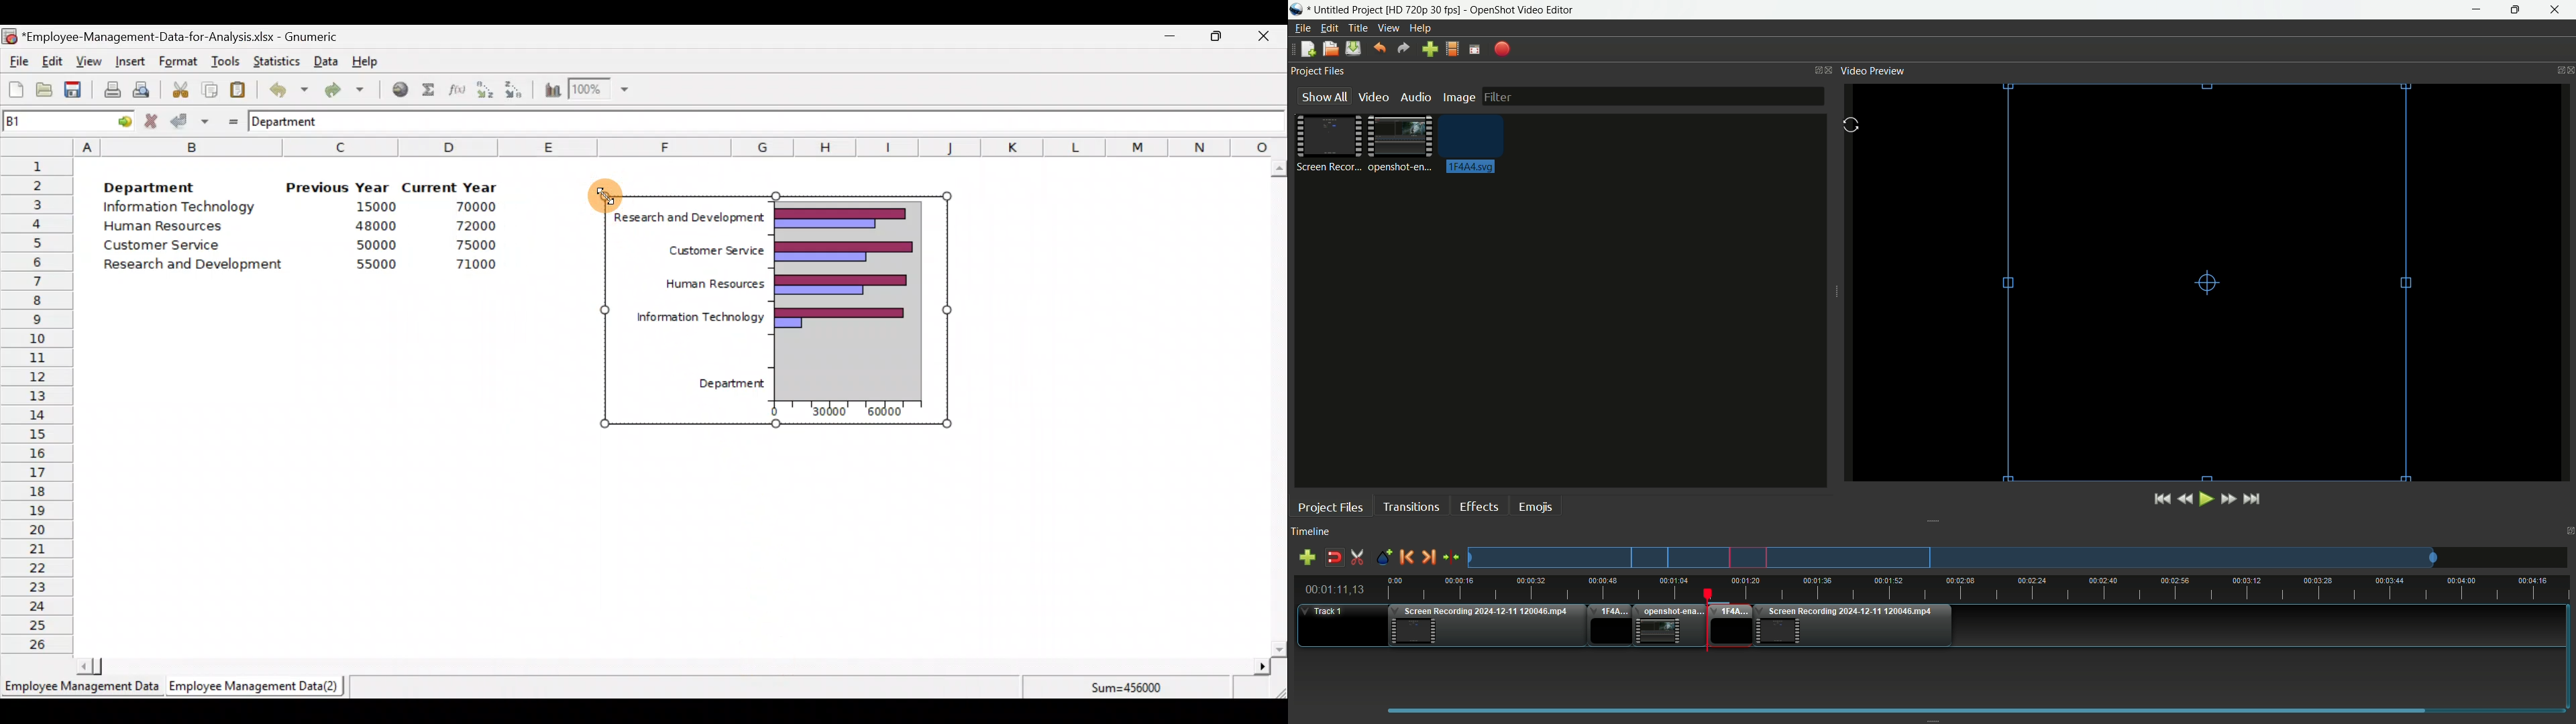 The image size is (2576, 728). What do you see at coordinates (48, 91) in the screenshot?
I see `Open a file` at bounding box center [48, 91].